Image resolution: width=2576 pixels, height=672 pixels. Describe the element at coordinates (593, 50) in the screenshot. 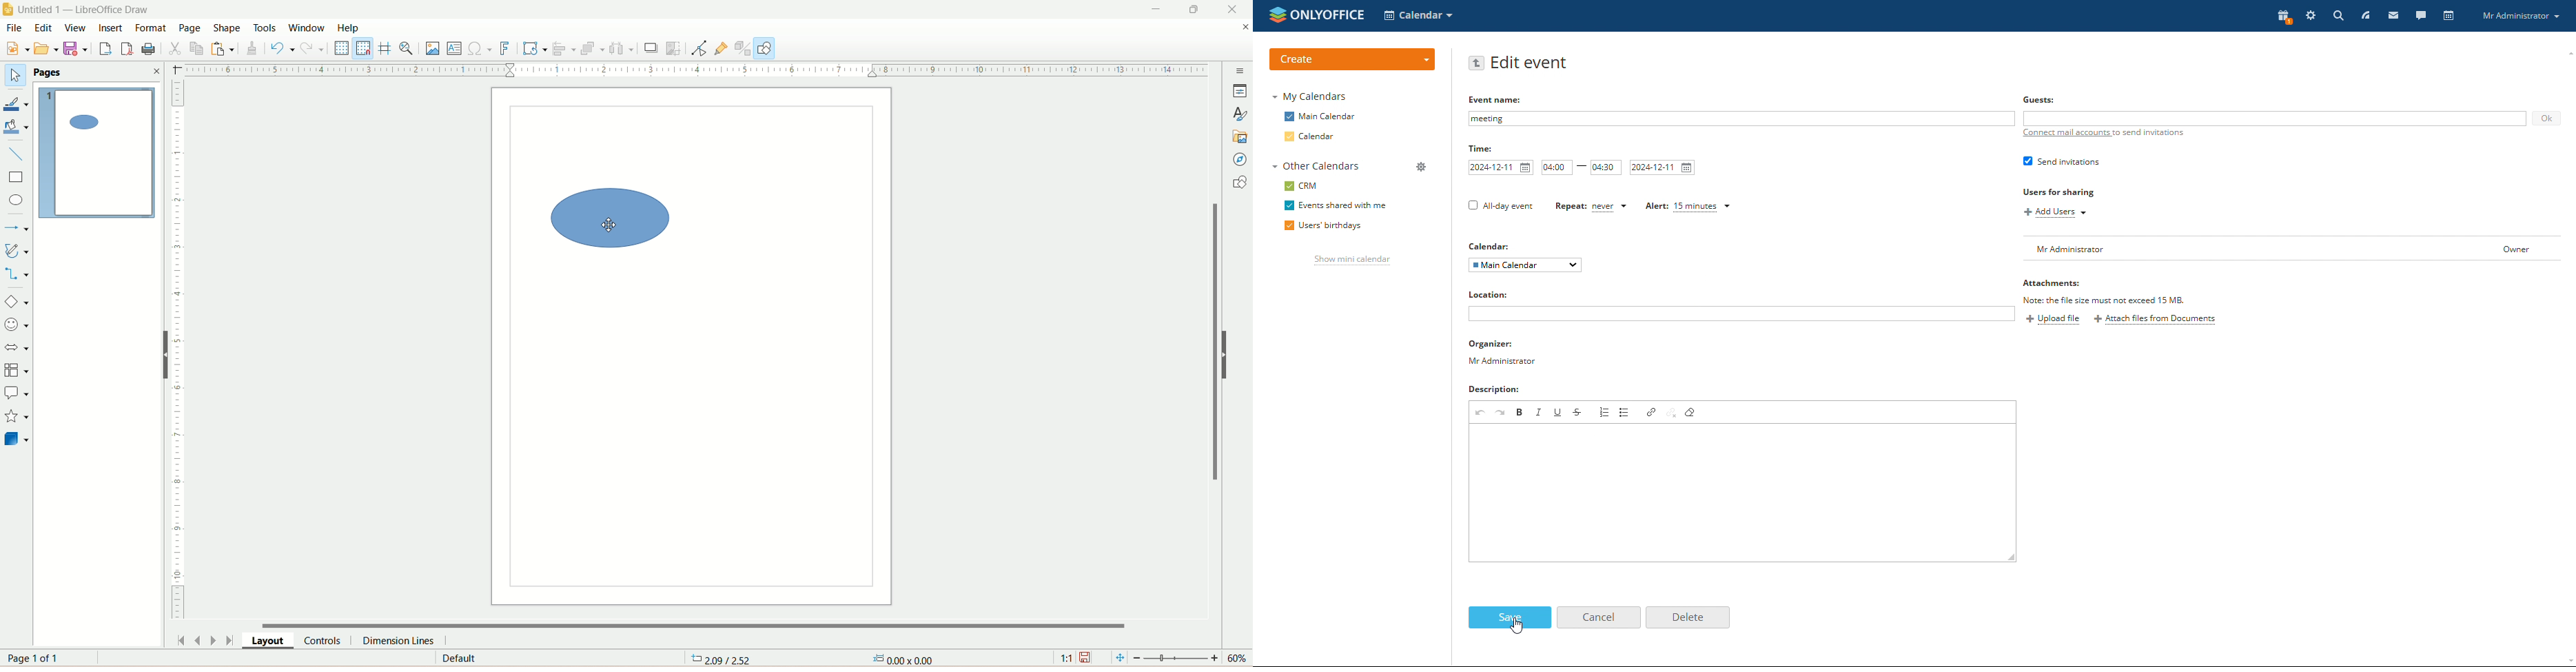

I see `arrange` at that location.